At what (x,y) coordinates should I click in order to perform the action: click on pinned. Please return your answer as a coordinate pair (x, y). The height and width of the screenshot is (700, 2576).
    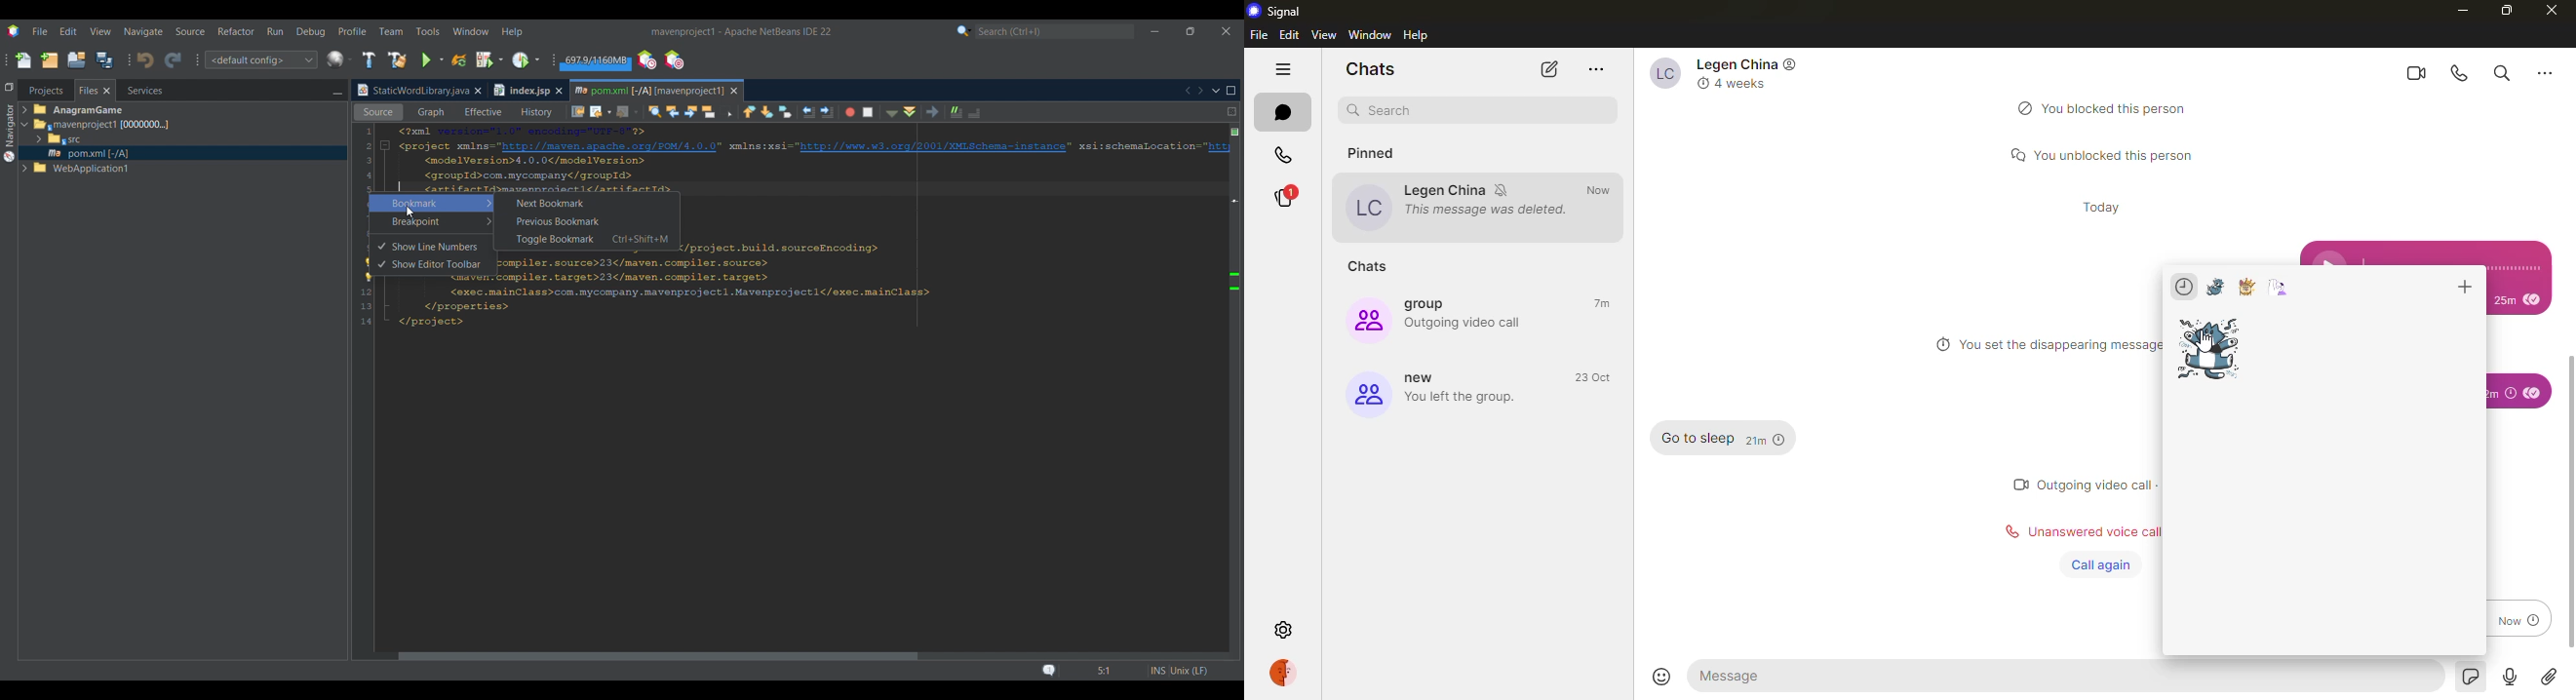
    Looking at the image, I should click on (1383, 155).